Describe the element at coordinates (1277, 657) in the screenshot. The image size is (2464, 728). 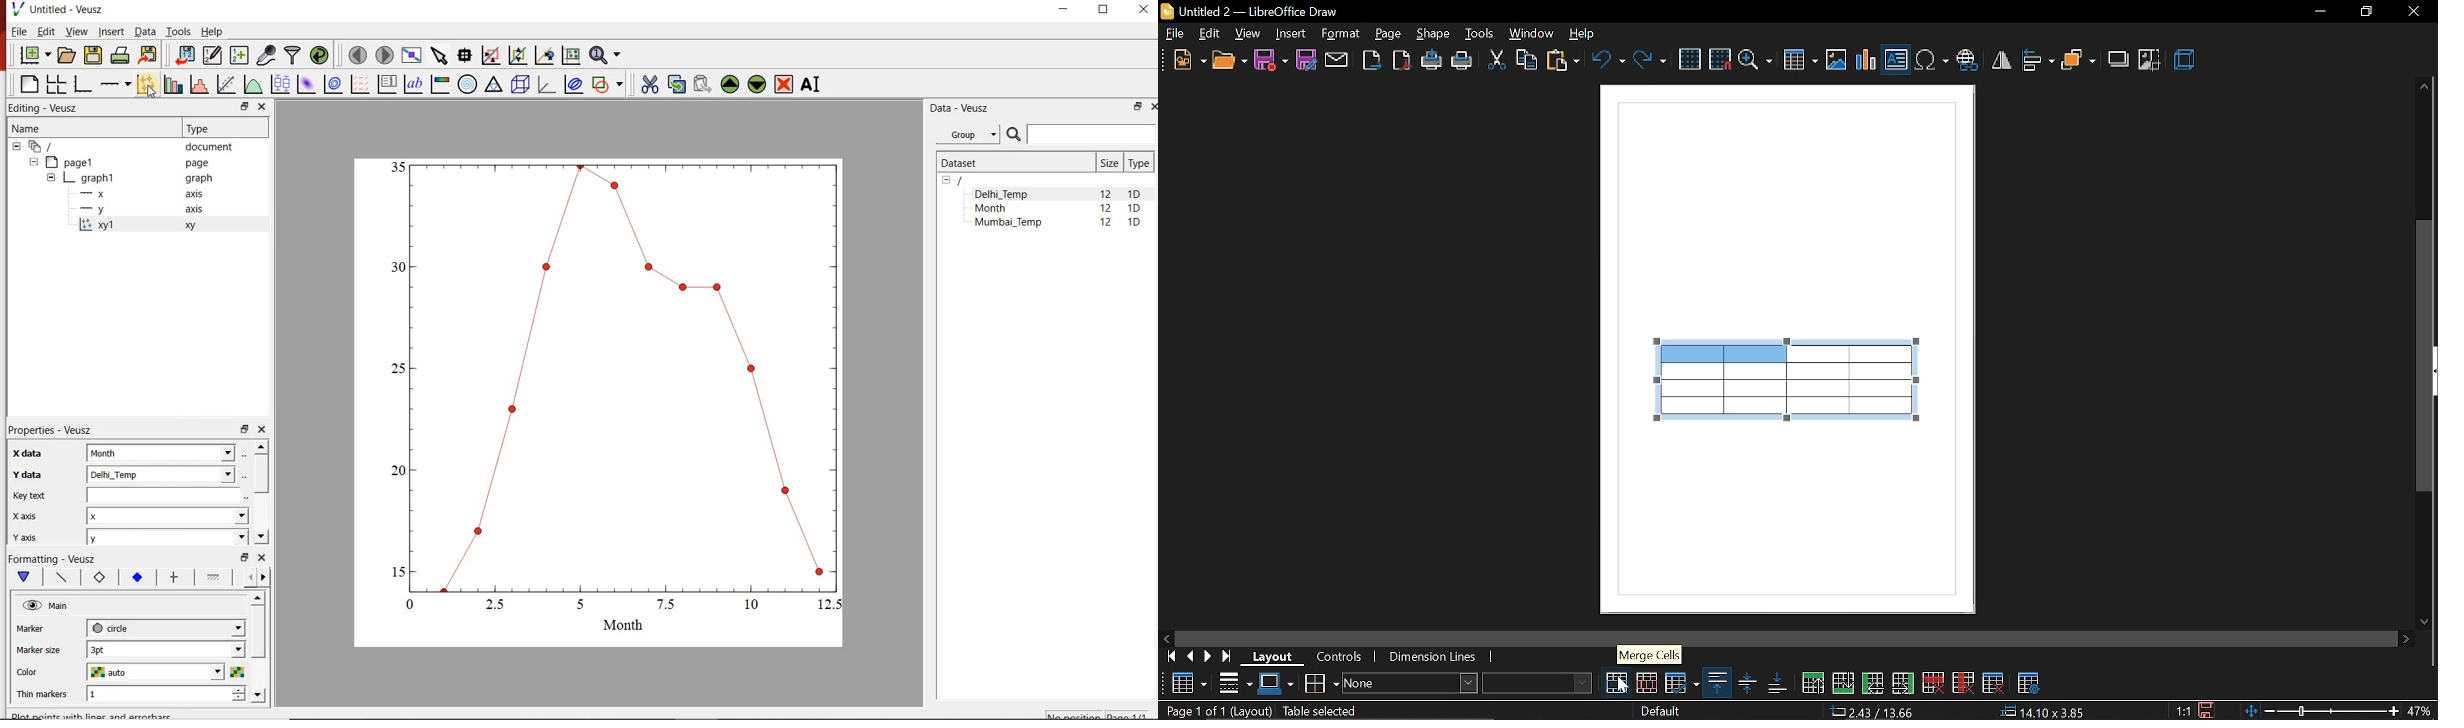
I see `layout` at that location.